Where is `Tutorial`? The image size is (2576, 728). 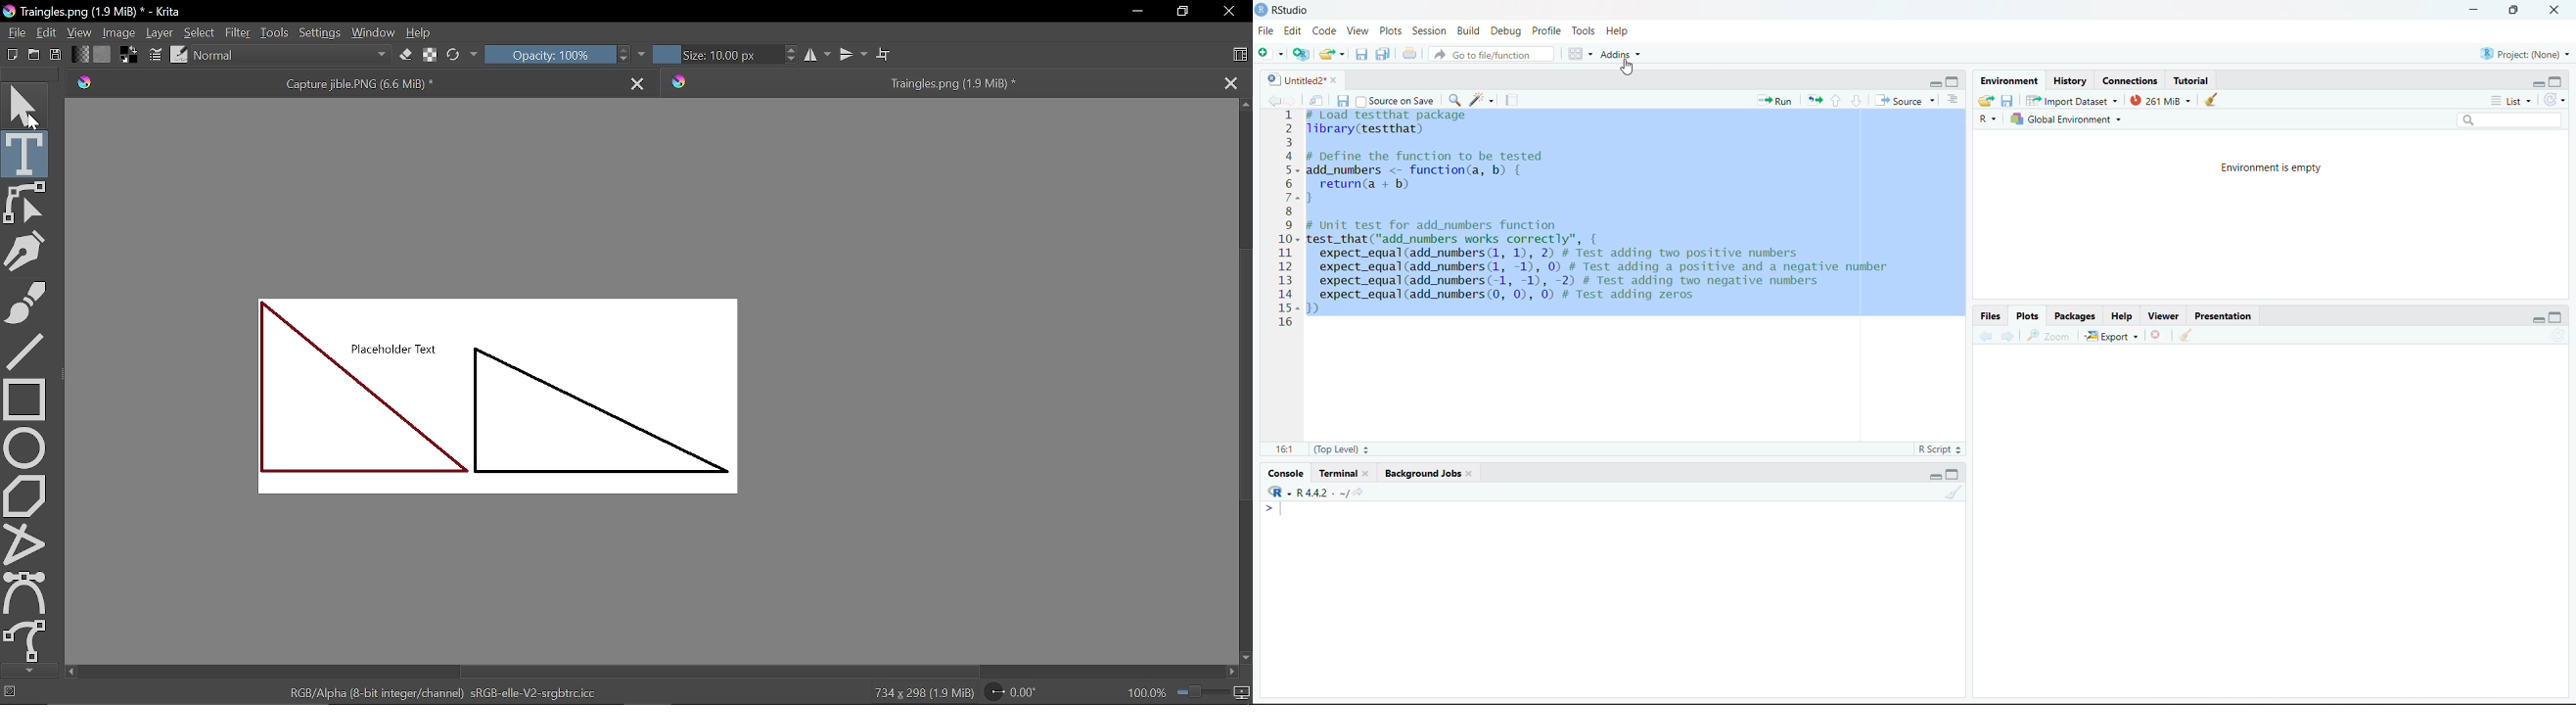 Tutorial is located at coordinates (2194, 80).